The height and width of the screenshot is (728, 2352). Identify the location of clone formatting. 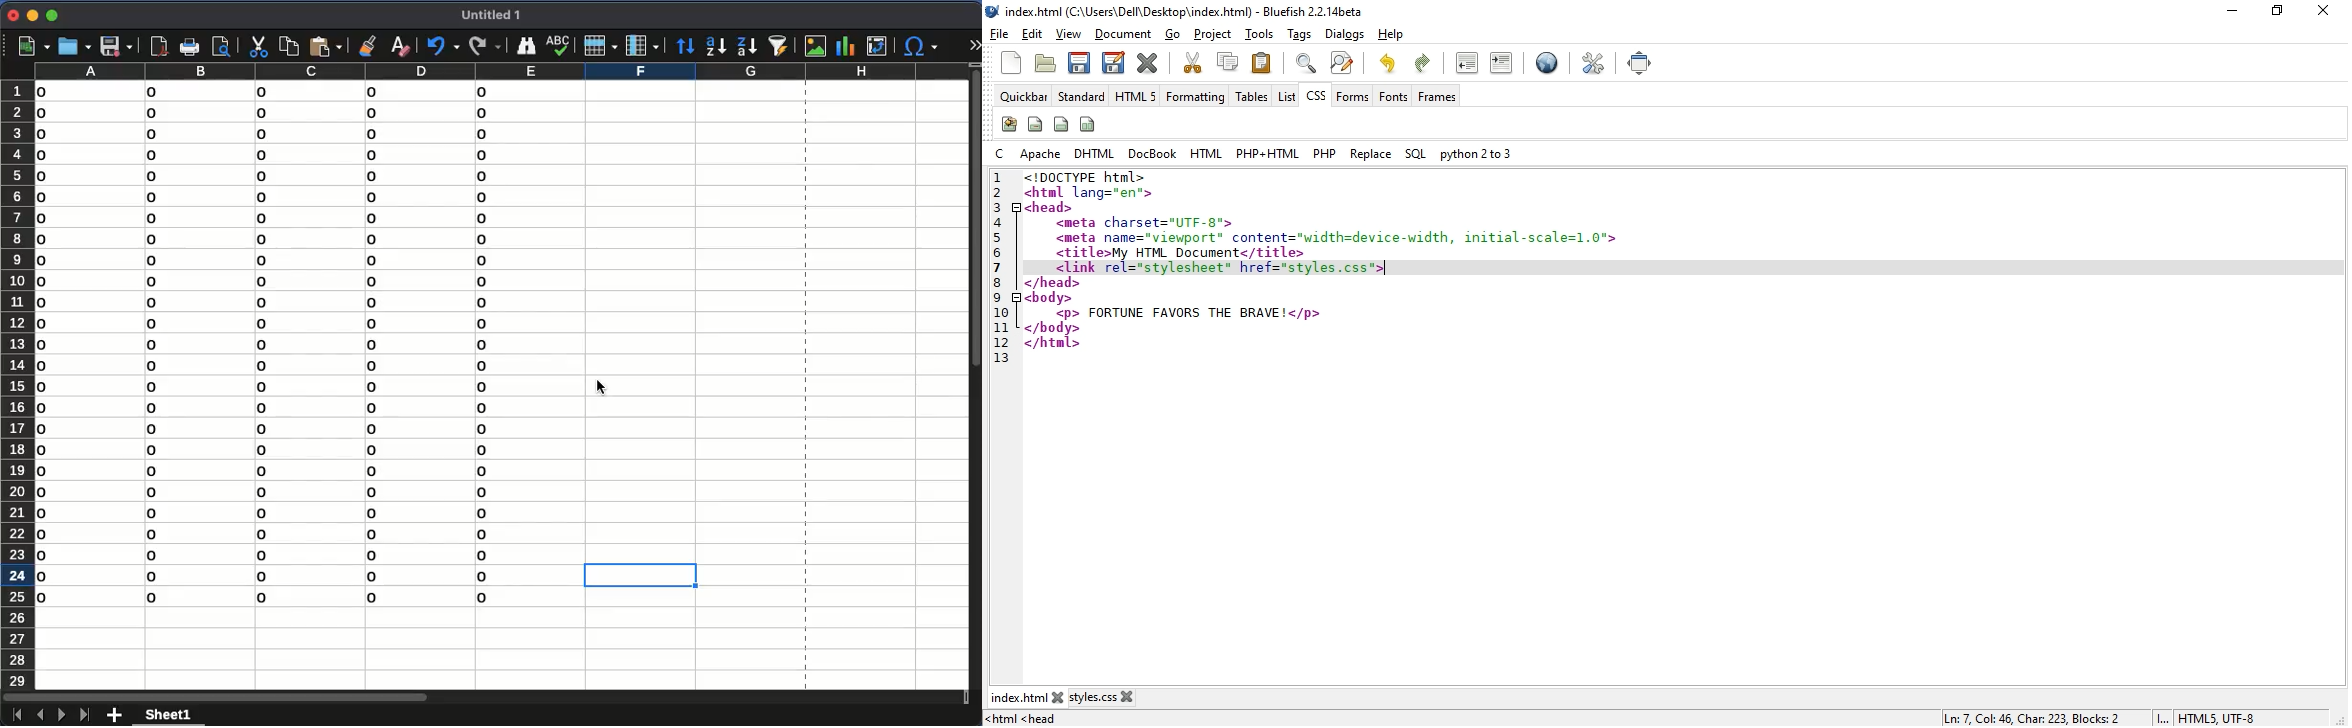
(368, 45).